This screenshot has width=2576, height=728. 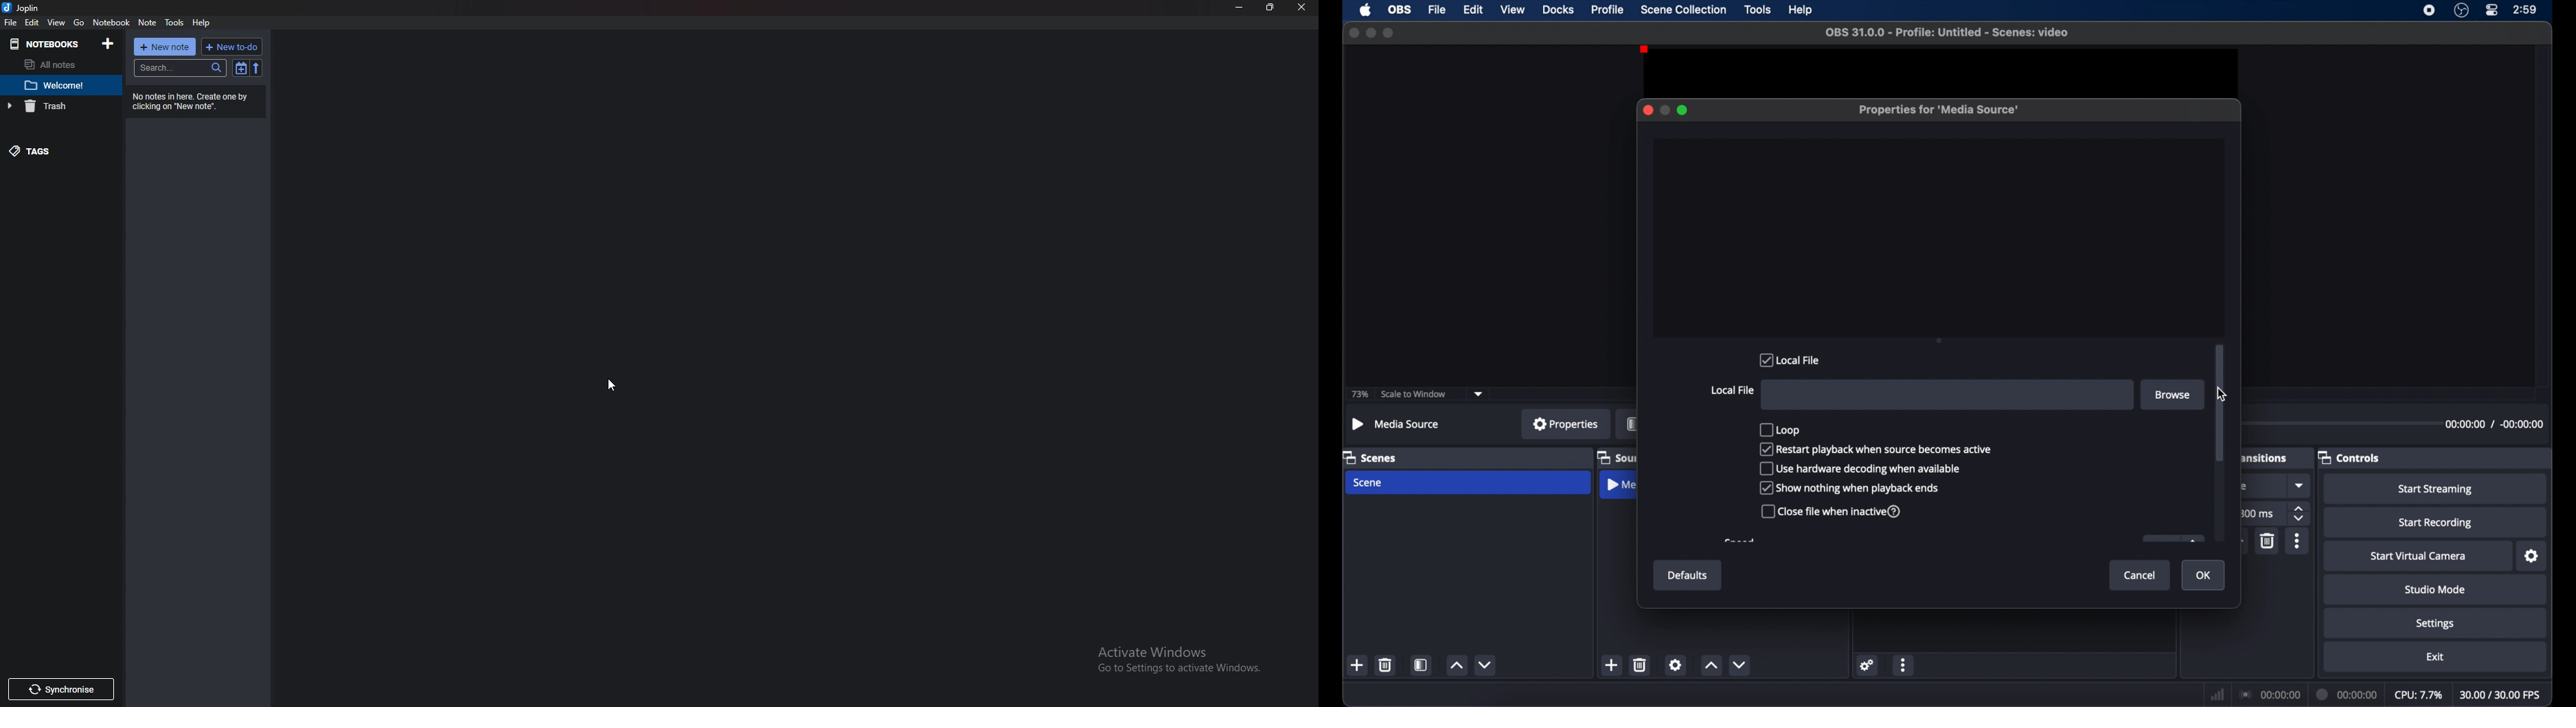 I want to click on cursor, so click(x=614, y=387).